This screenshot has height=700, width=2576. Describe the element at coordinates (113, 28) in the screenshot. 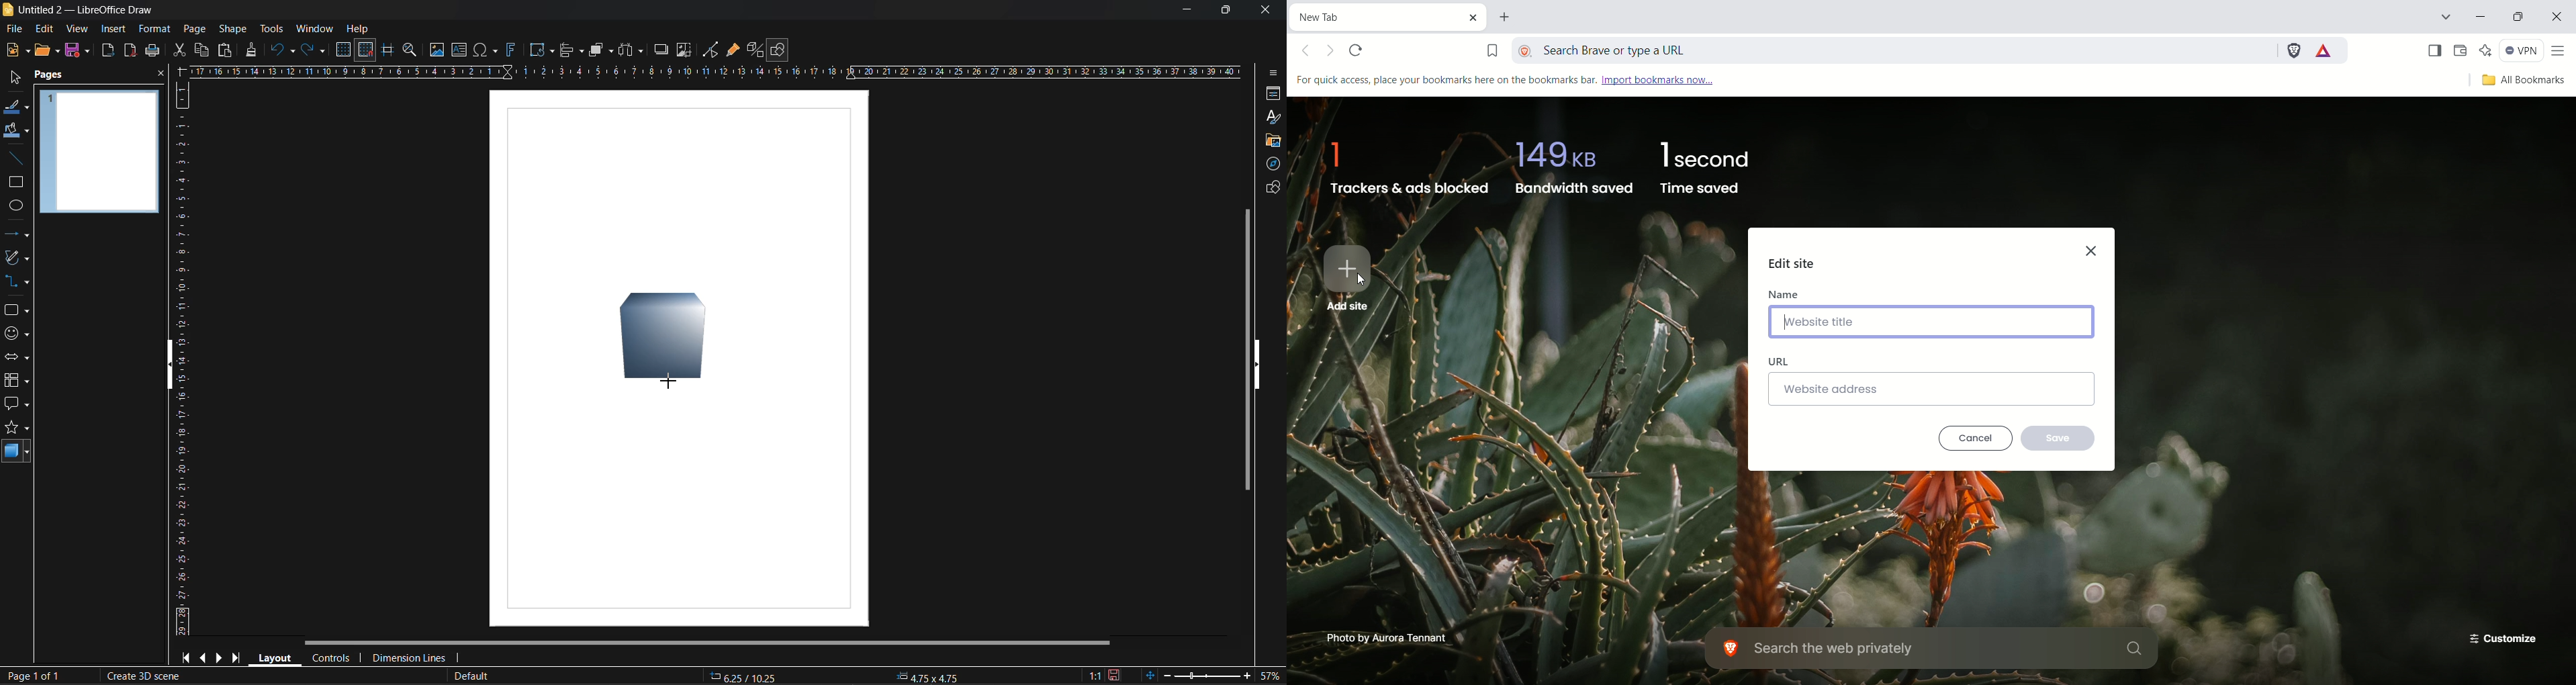

I see `insert` at that location.